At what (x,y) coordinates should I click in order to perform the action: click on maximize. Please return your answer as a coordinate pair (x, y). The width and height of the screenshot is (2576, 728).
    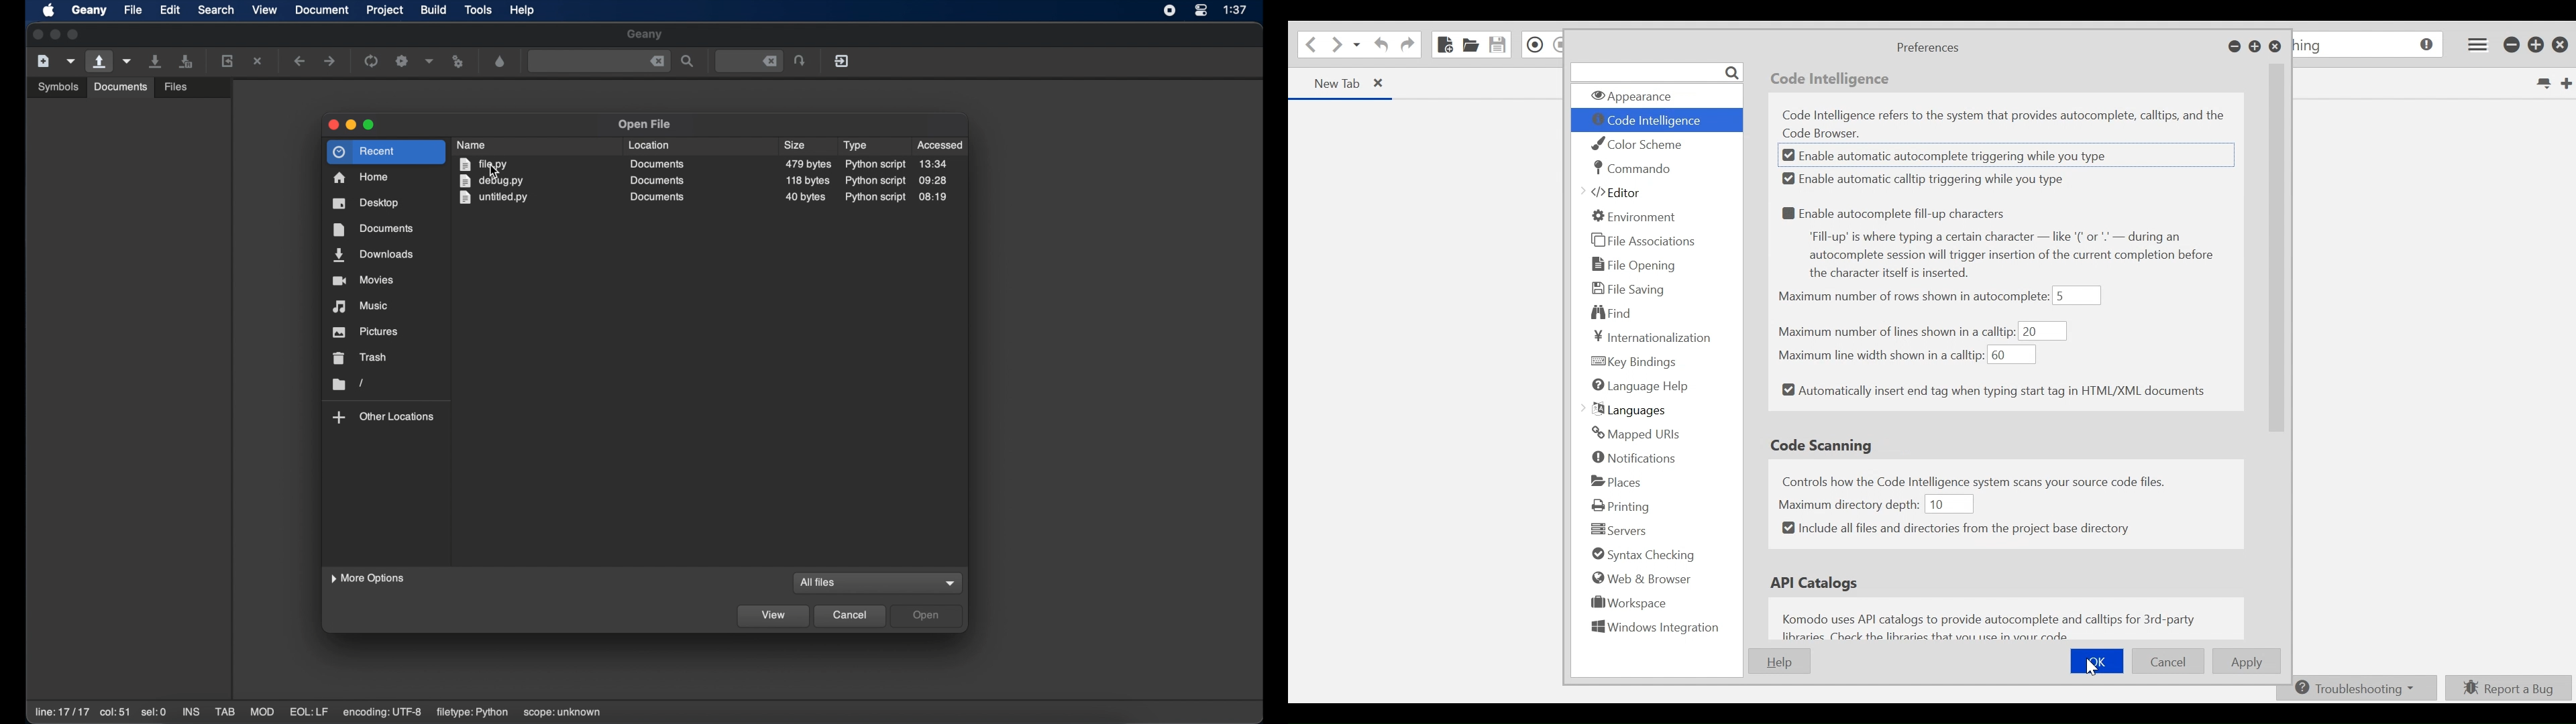
    Looking at the image, I should click on (370, 125).